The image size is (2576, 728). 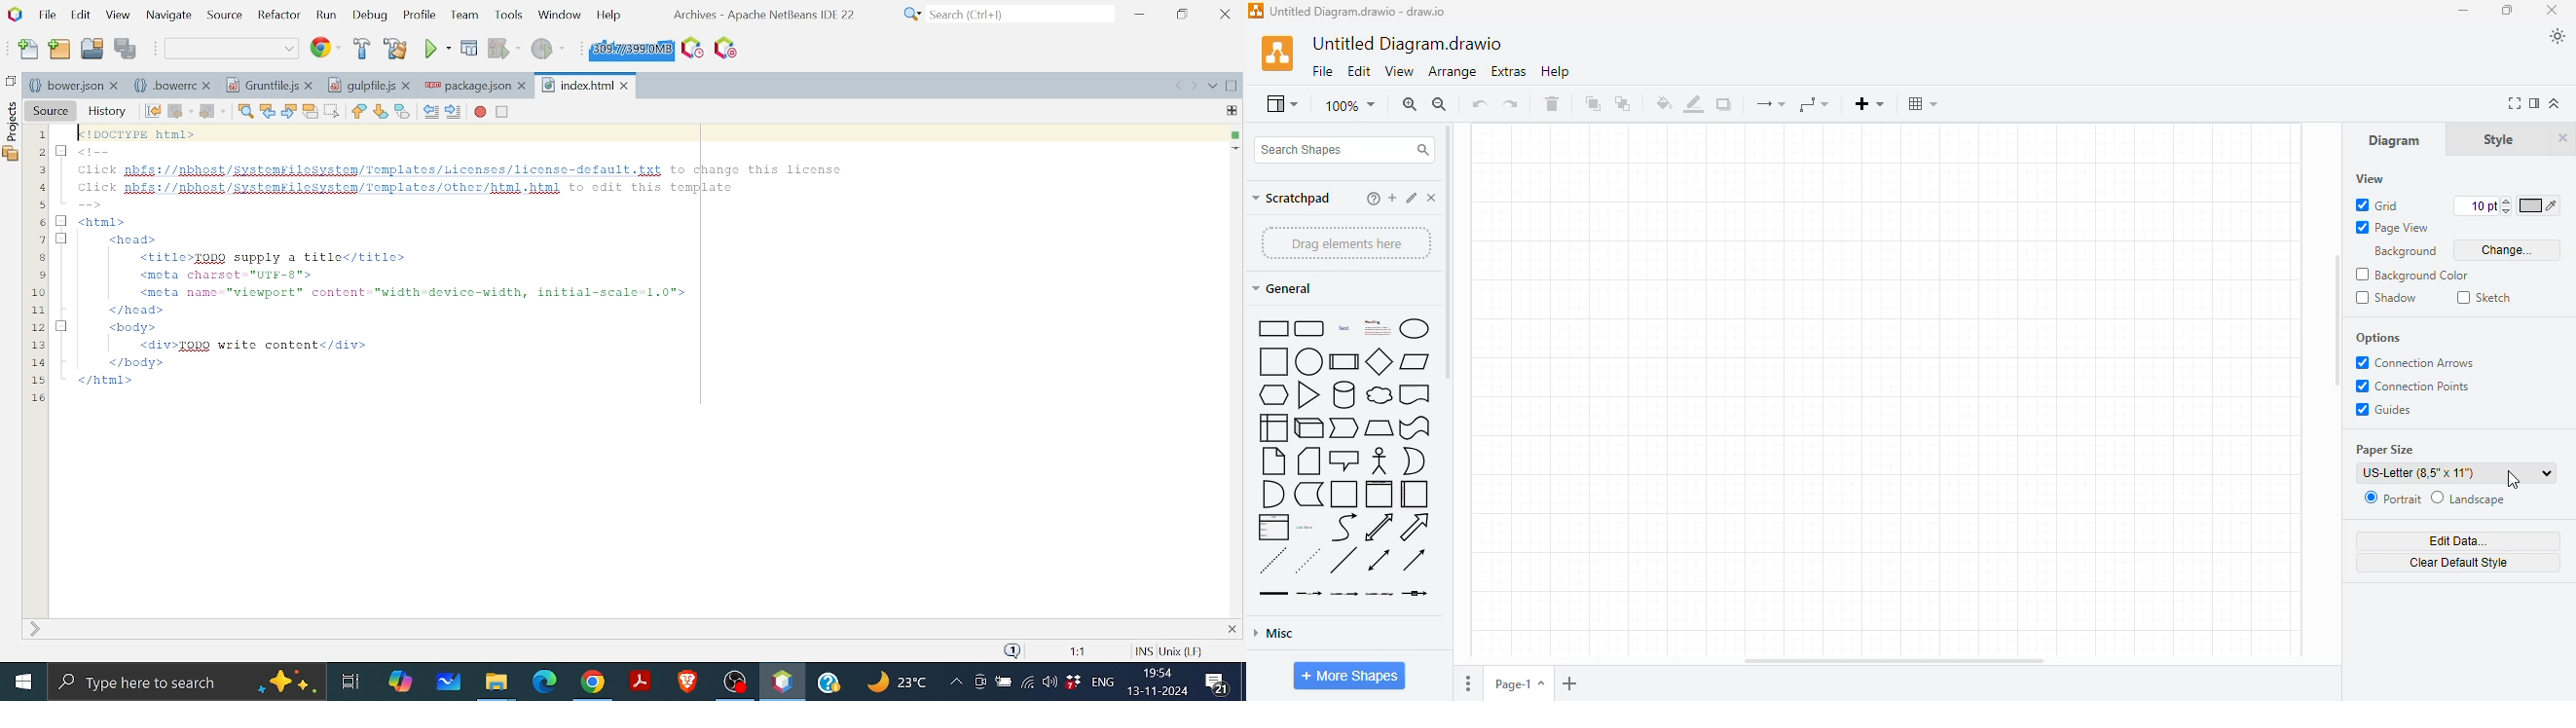 What do you see at coordinates (2459, 541) in the screenshot?
I see `edit data` at bounding box center [2459, 541].